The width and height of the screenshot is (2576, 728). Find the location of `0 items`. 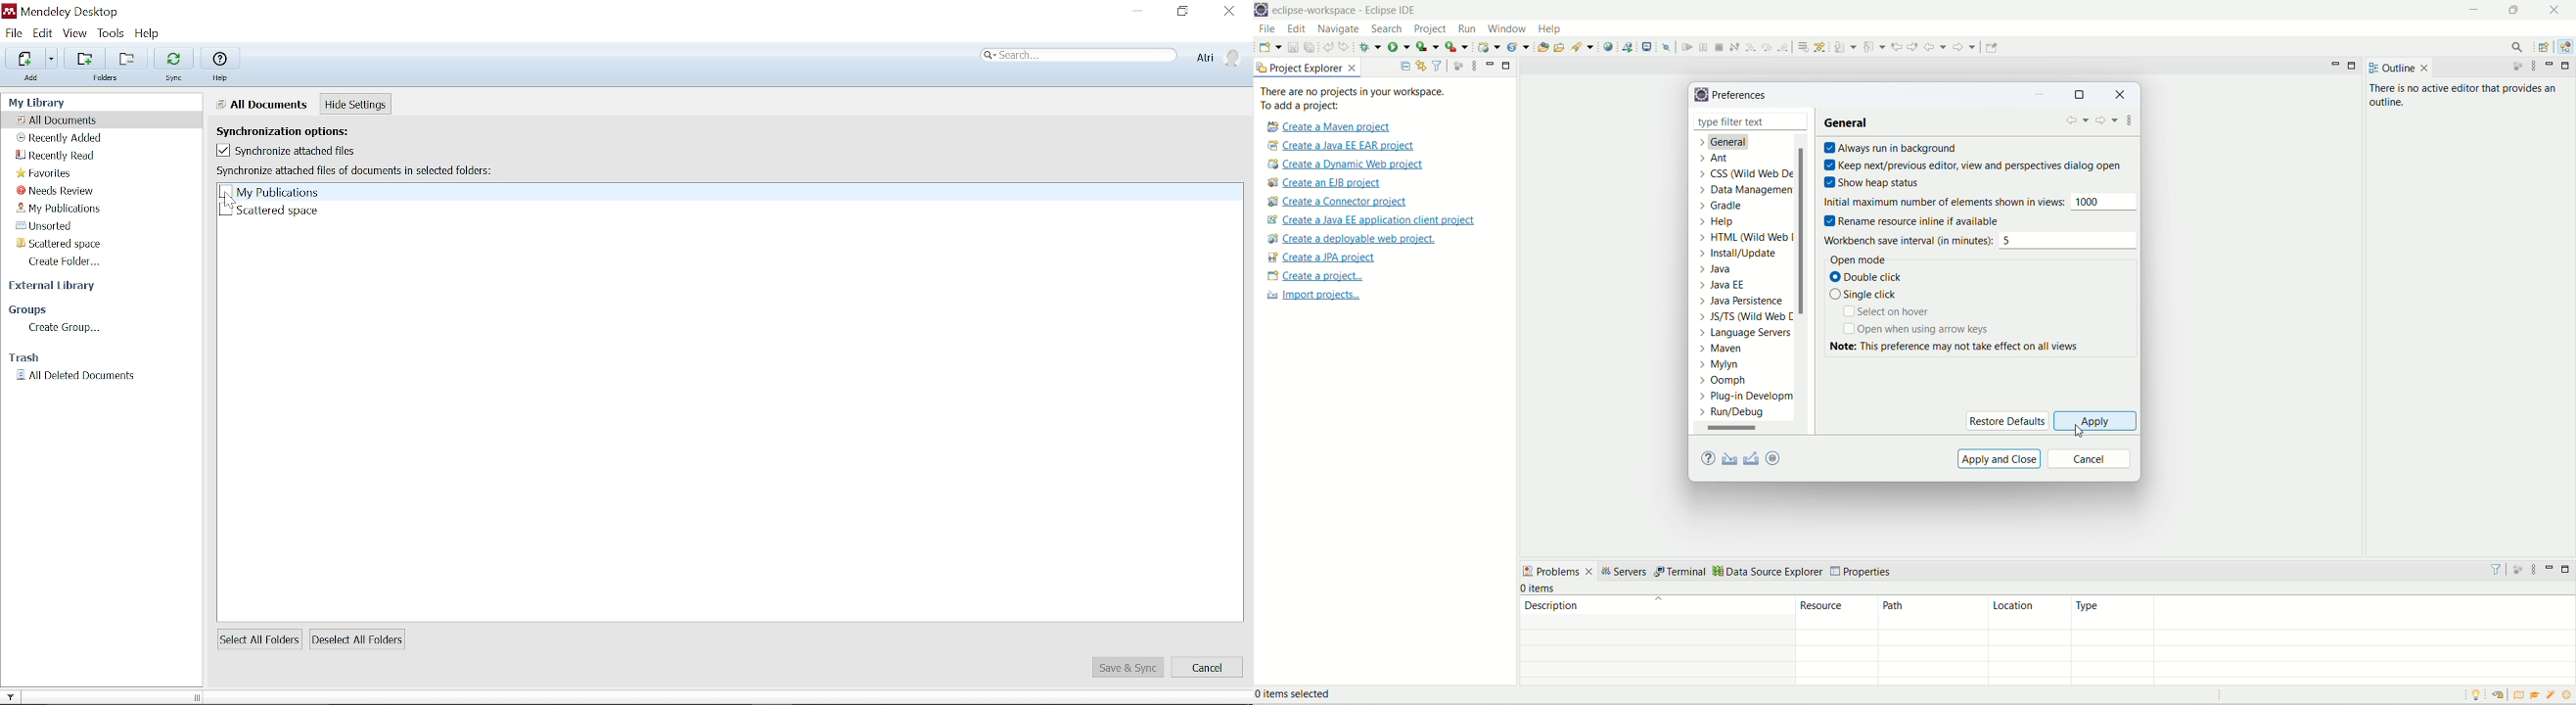

0 items is located at coordinates (1540, 588).